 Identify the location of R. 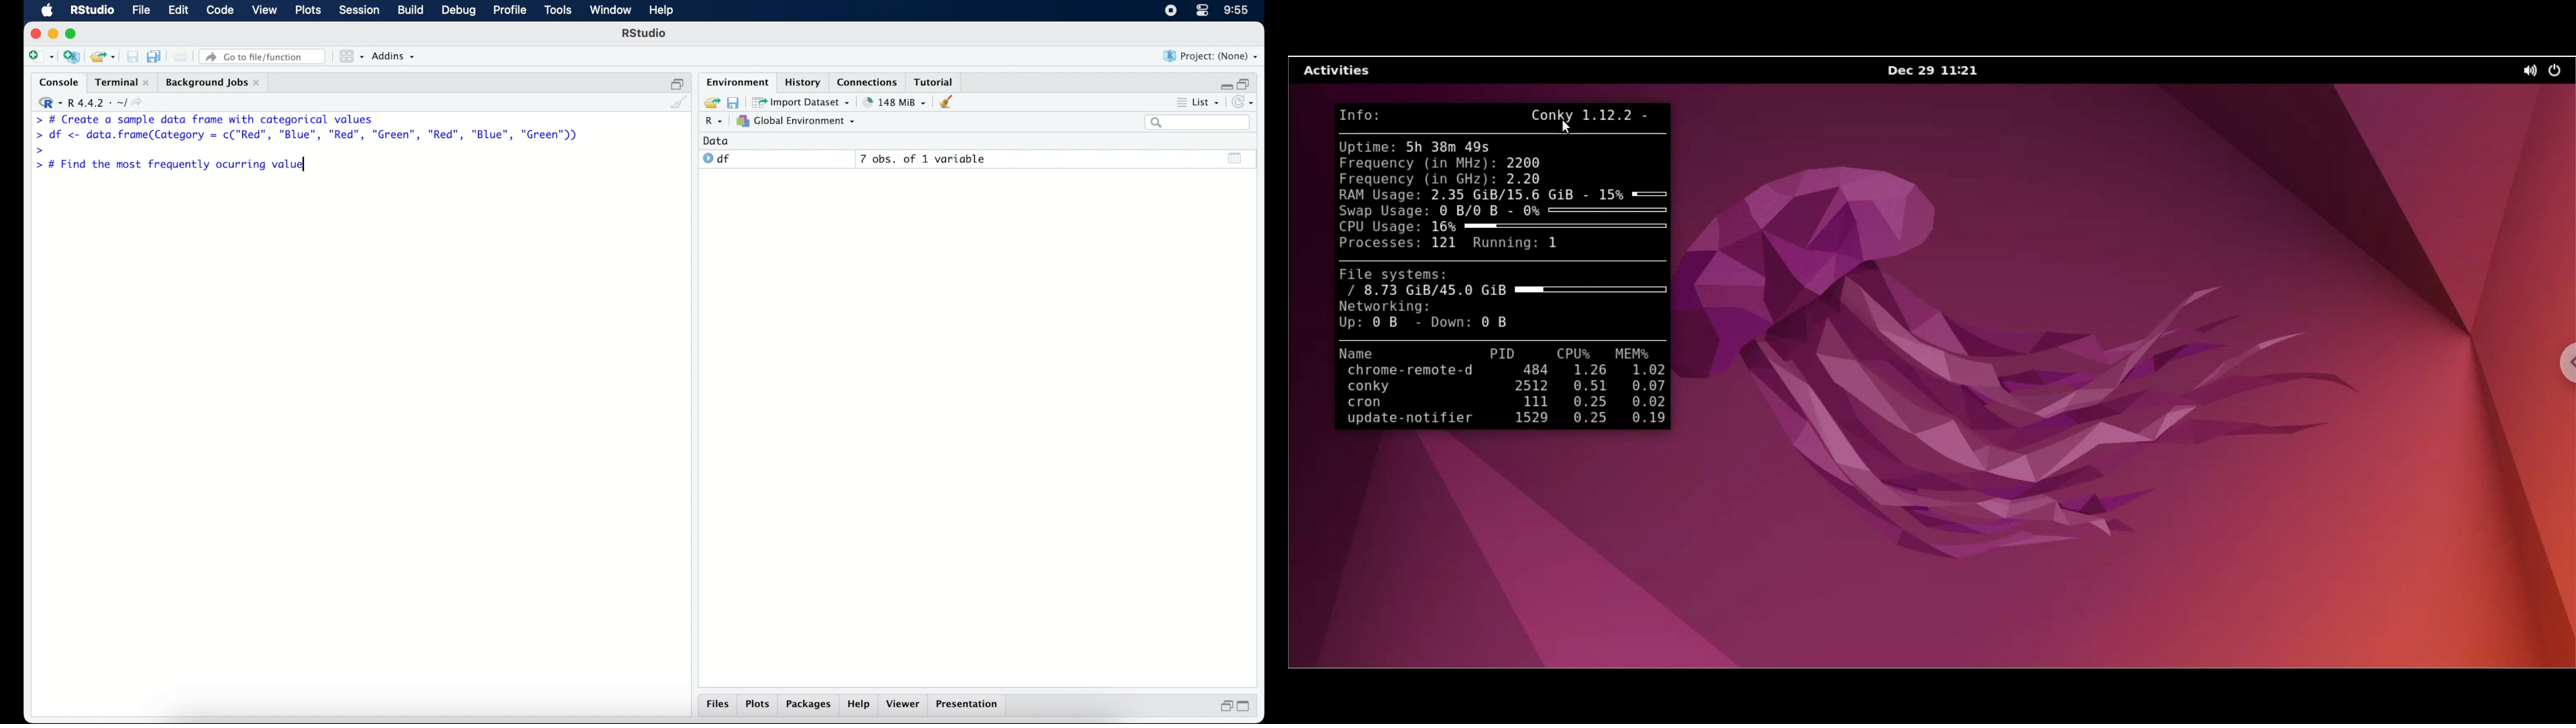
(716, 122).